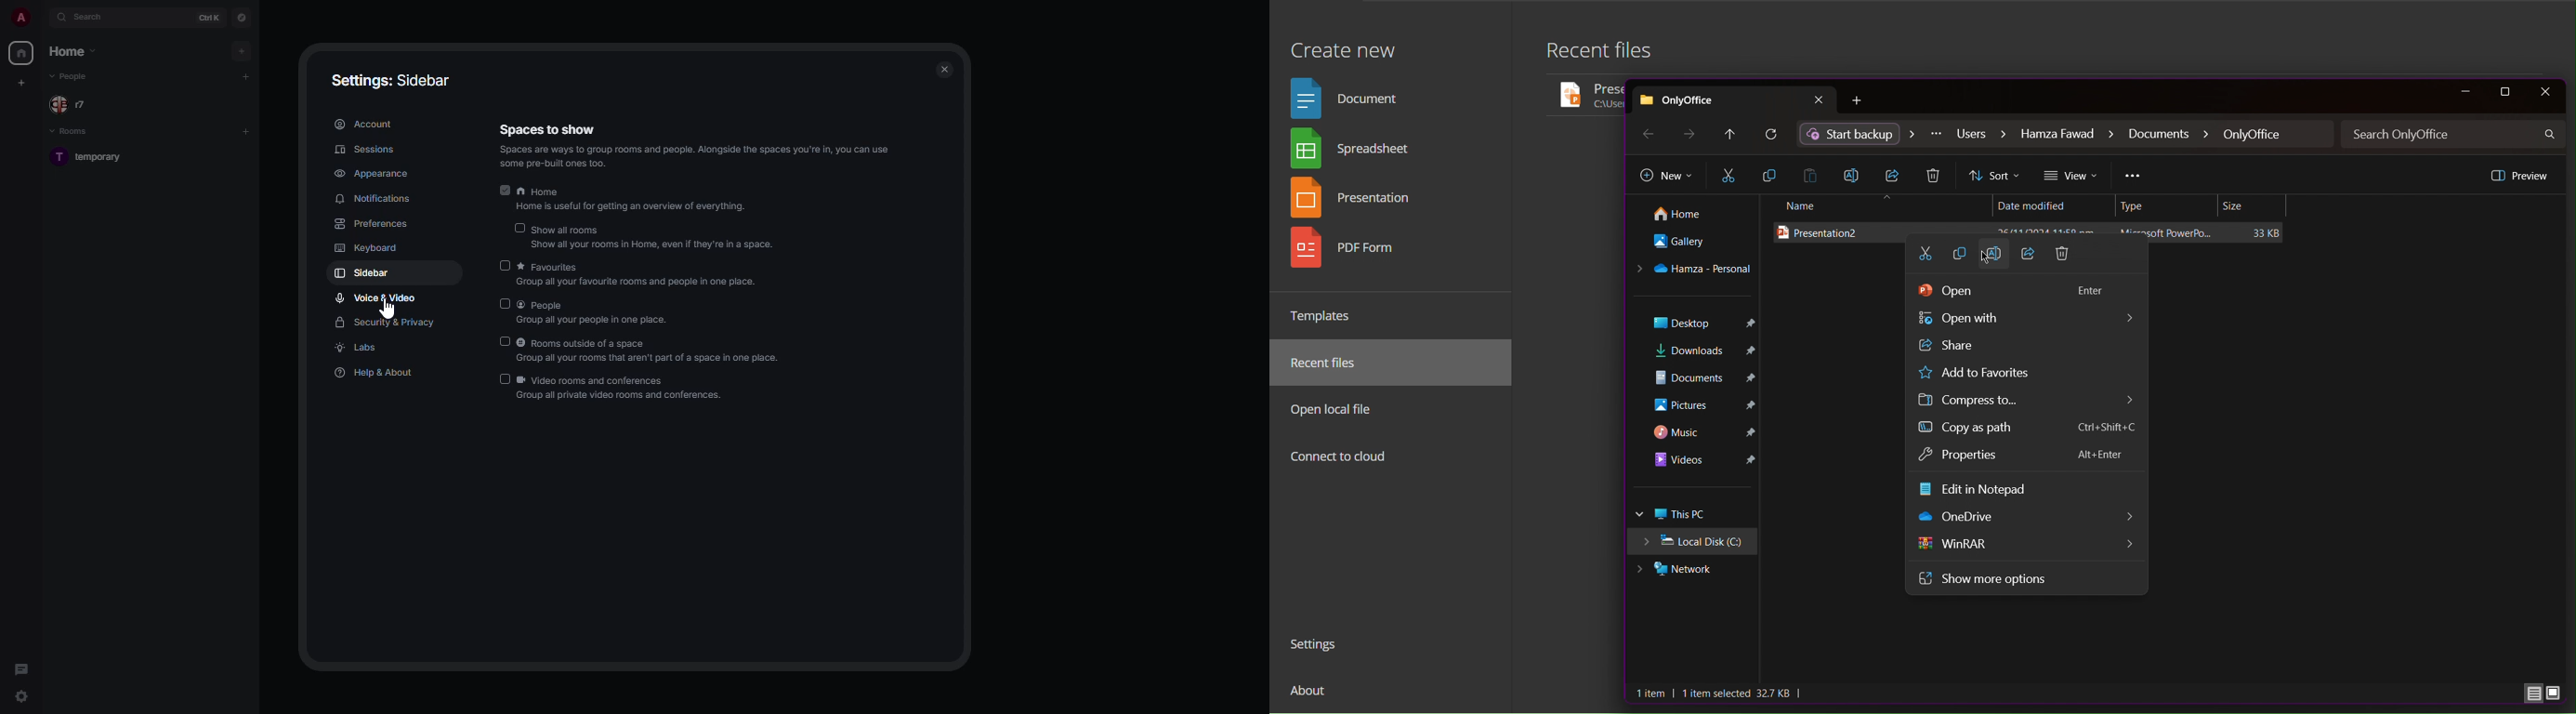 This screenshot has height=728, width=2576. I want to click on keyboard, so click(367, 247).